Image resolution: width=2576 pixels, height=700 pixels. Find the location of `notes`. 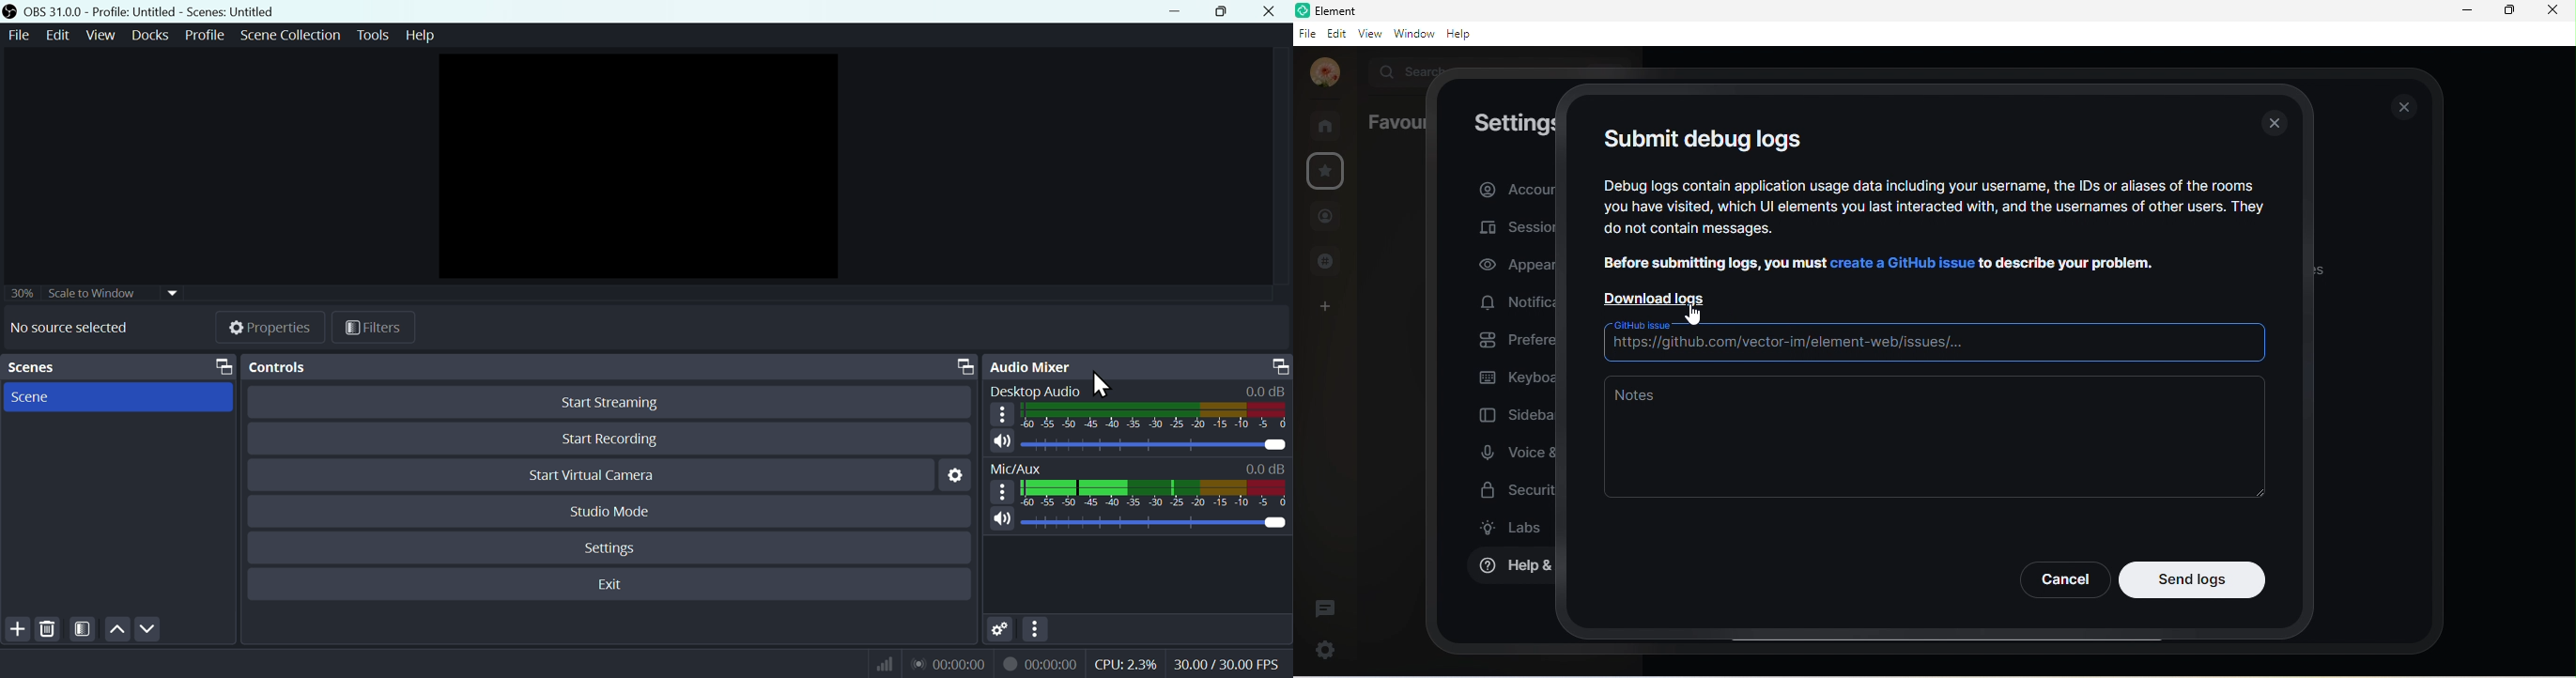

notes is located at coordinates (1934, 439).